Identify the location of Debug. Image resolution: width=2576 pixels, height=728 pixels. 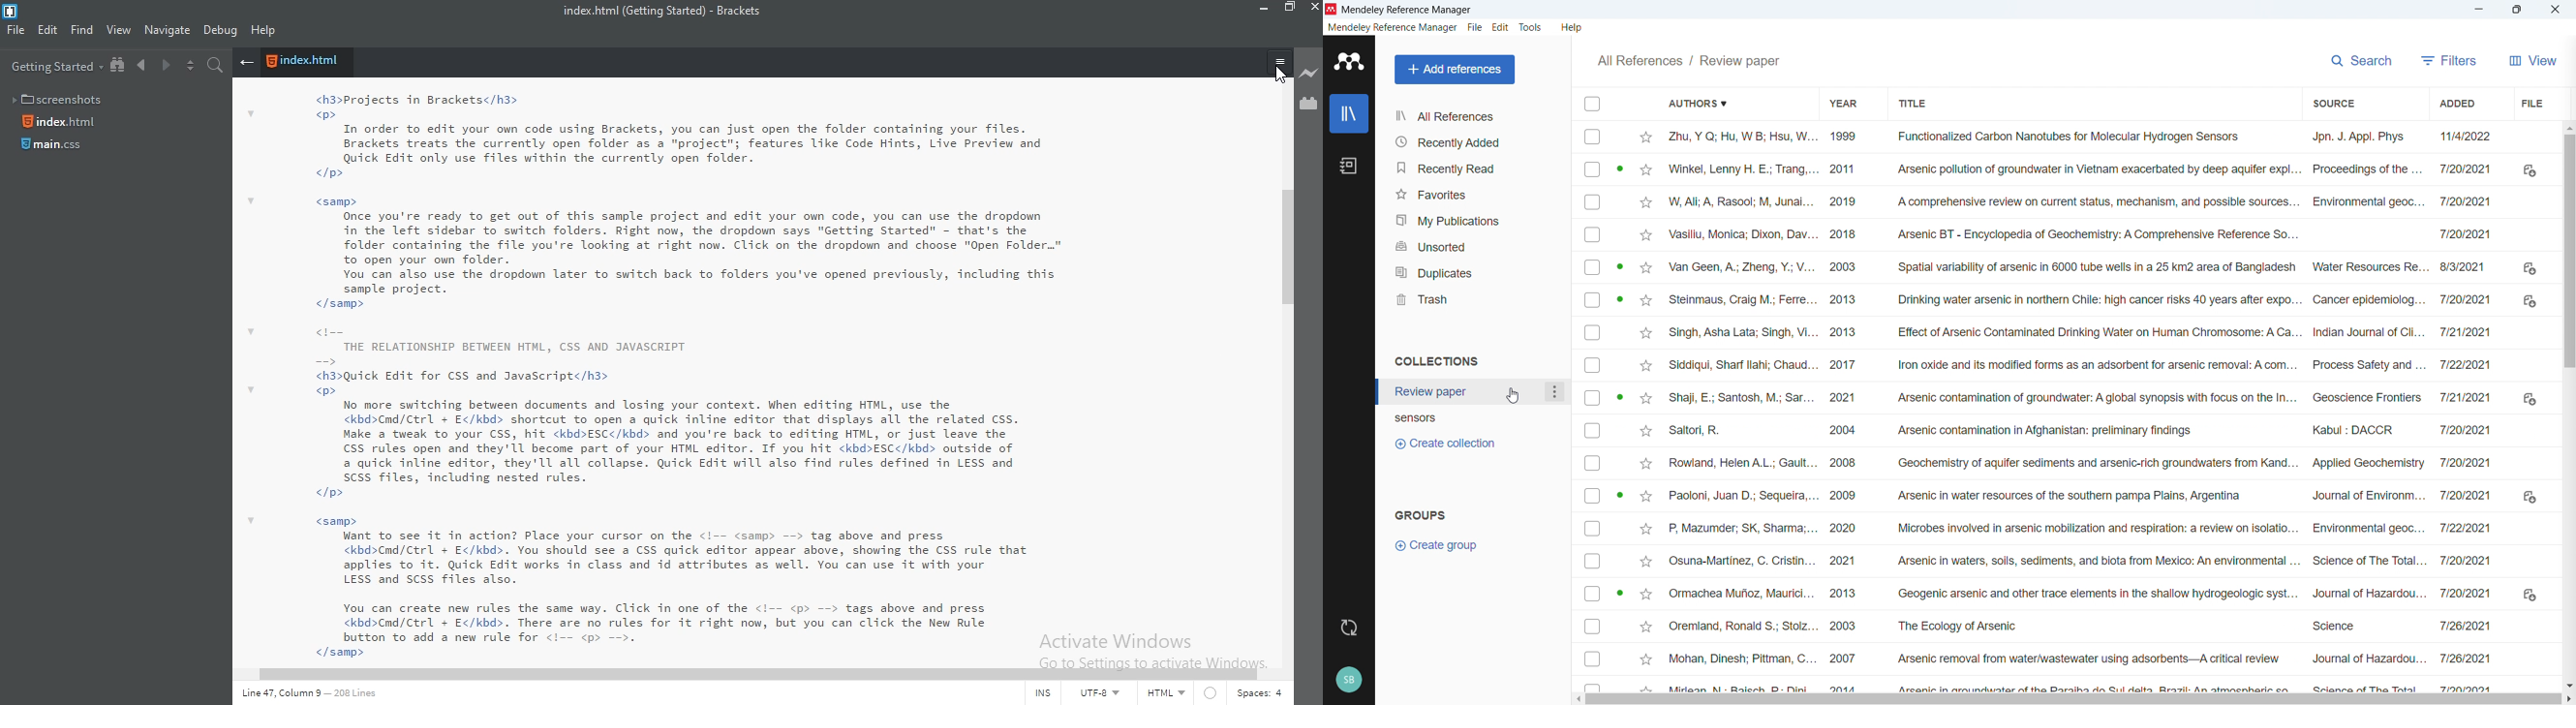
(221, 32).